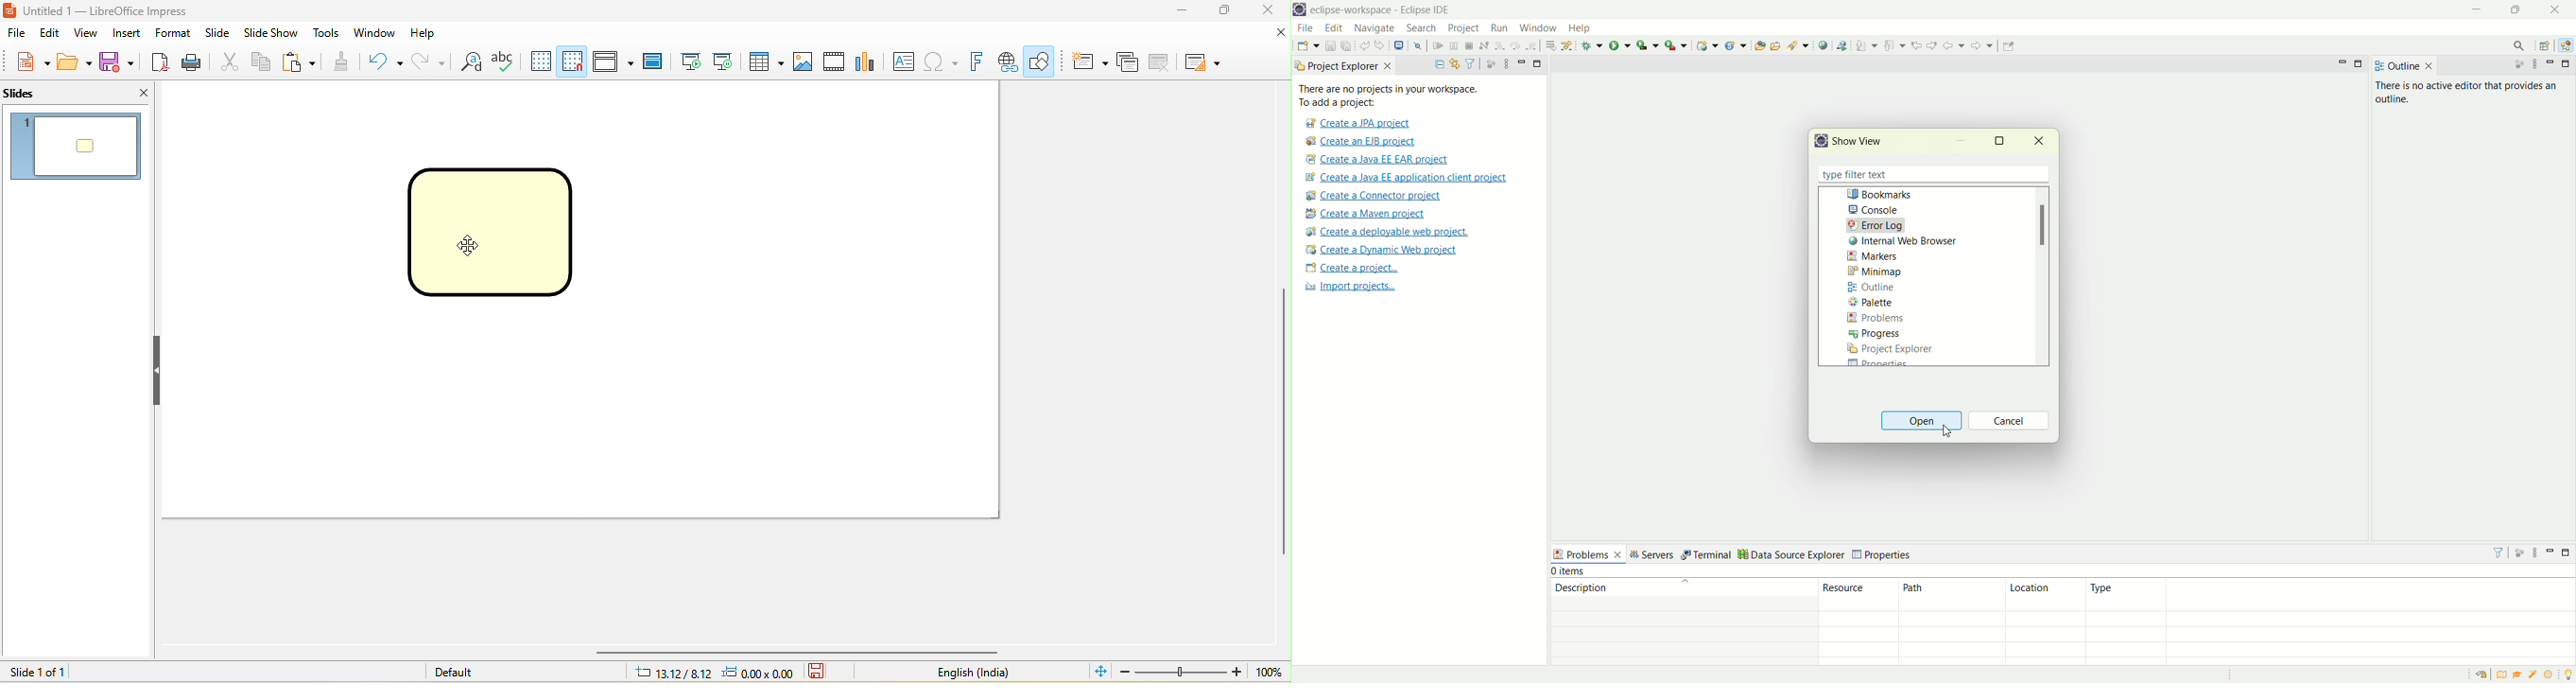 The width and height of the screenshot is (2576, 700). I want to click on tools, so click(326, 34).